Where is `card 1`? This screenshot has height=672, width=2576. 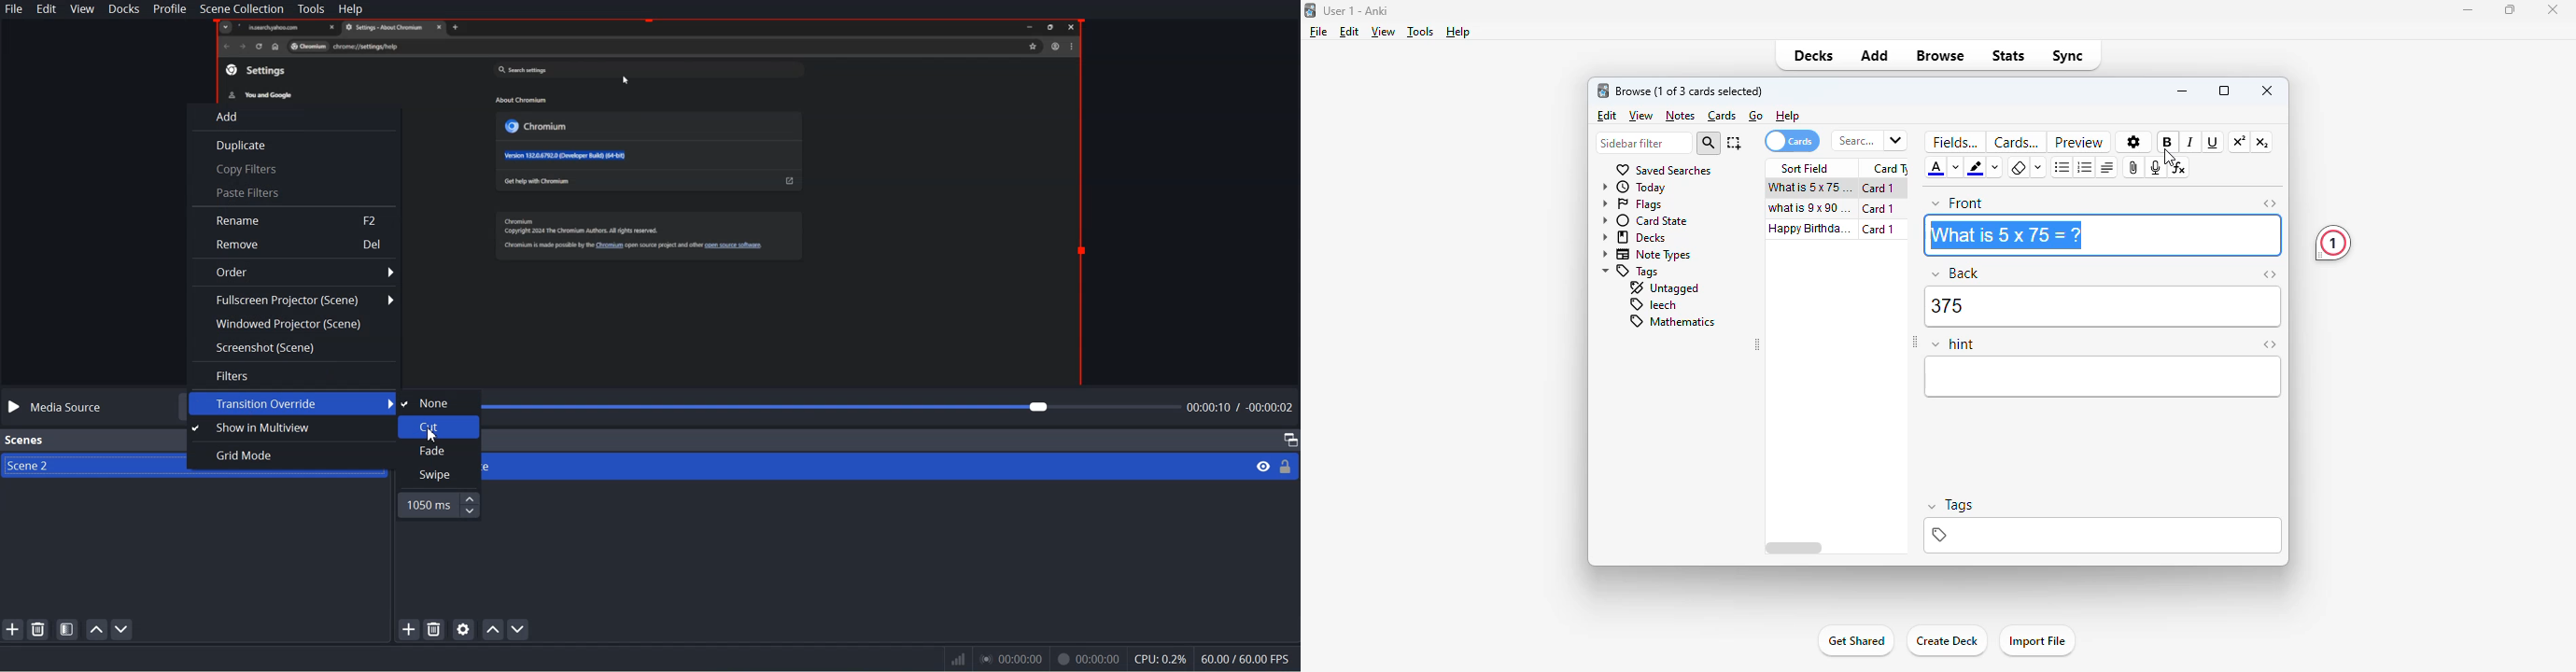
card 1 is located at coordinates (1879, 230).